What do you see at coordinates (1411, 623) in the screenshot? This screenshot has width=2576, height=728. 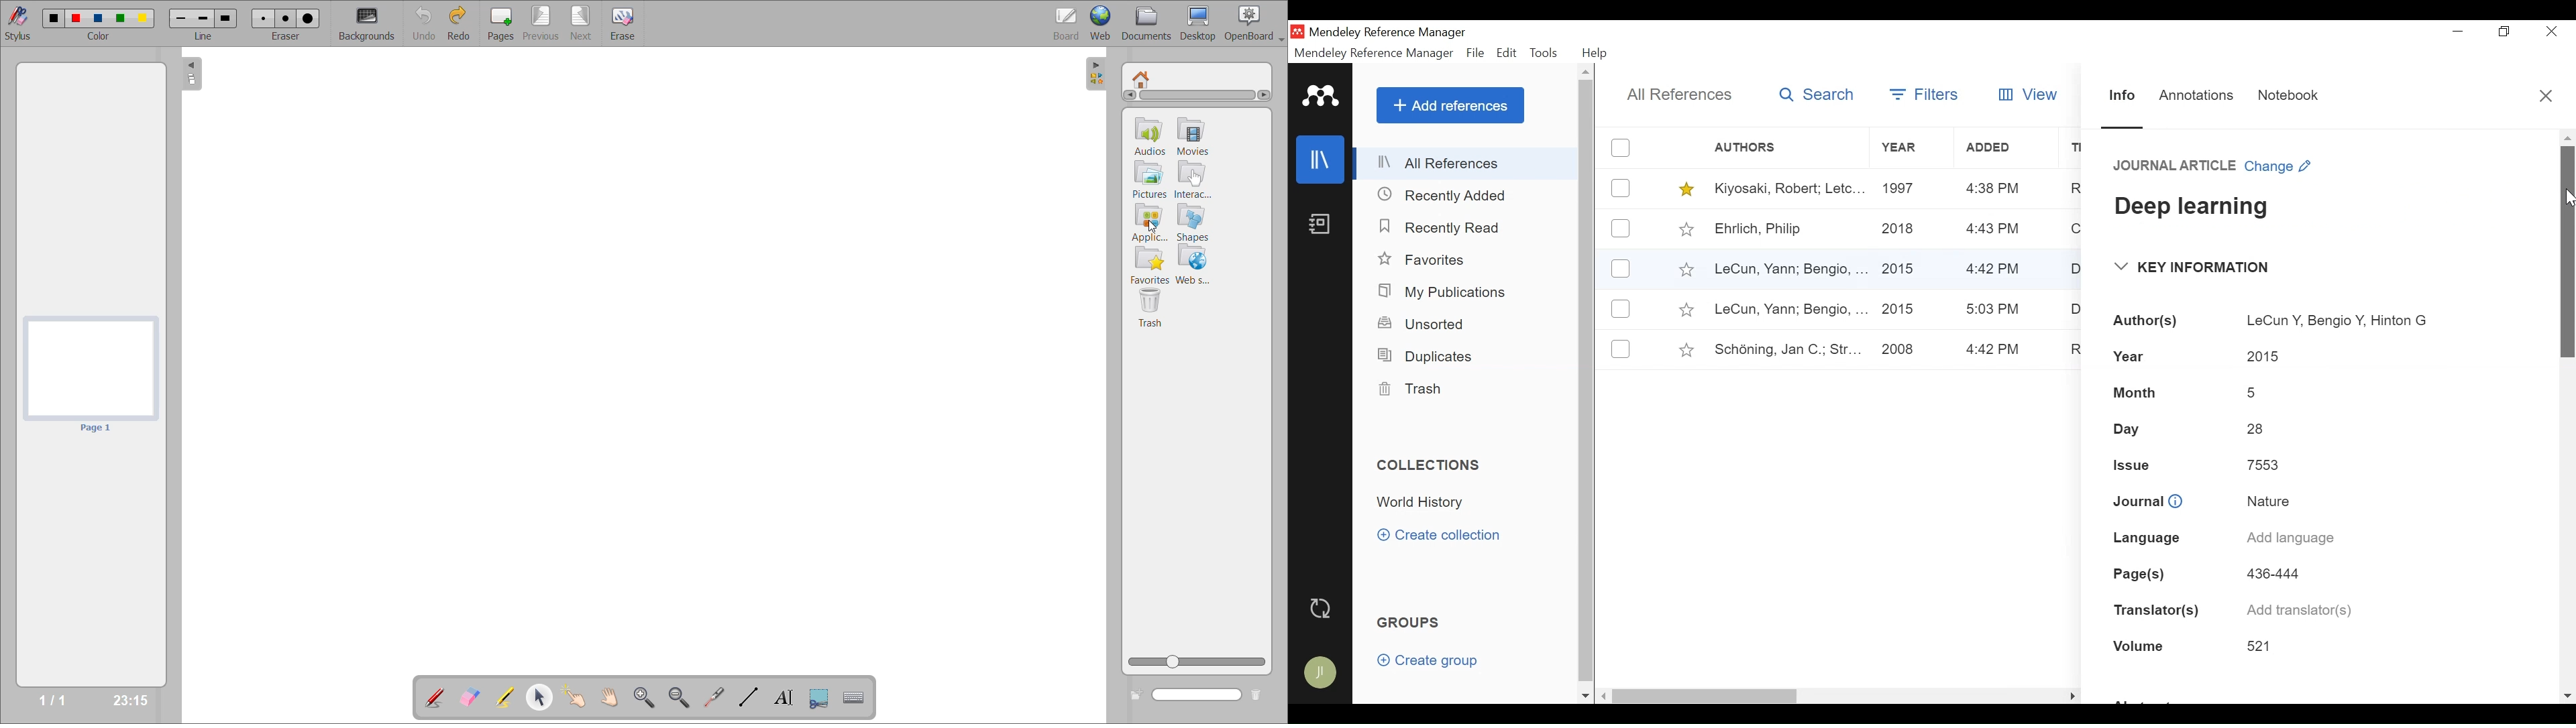 I see `Groups` at bounding box center [1411, 623].